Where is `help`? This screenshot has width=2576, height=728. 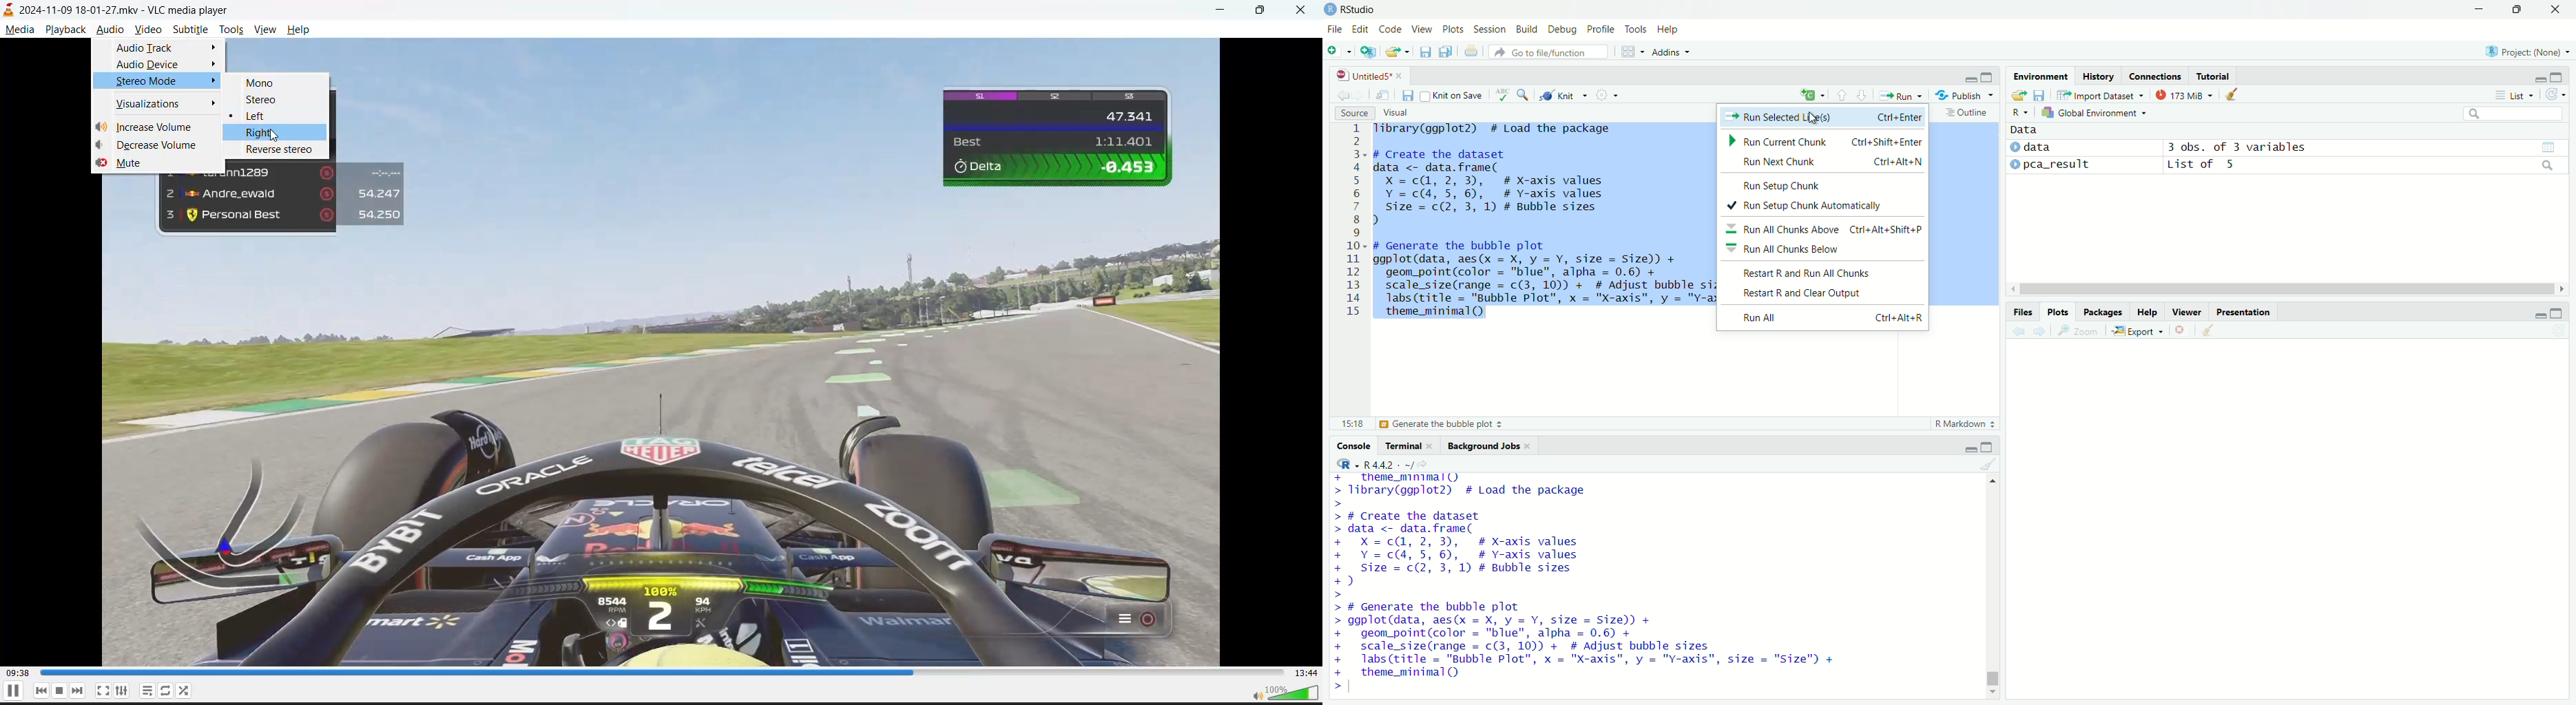 help is located at coordinates (295, 31).